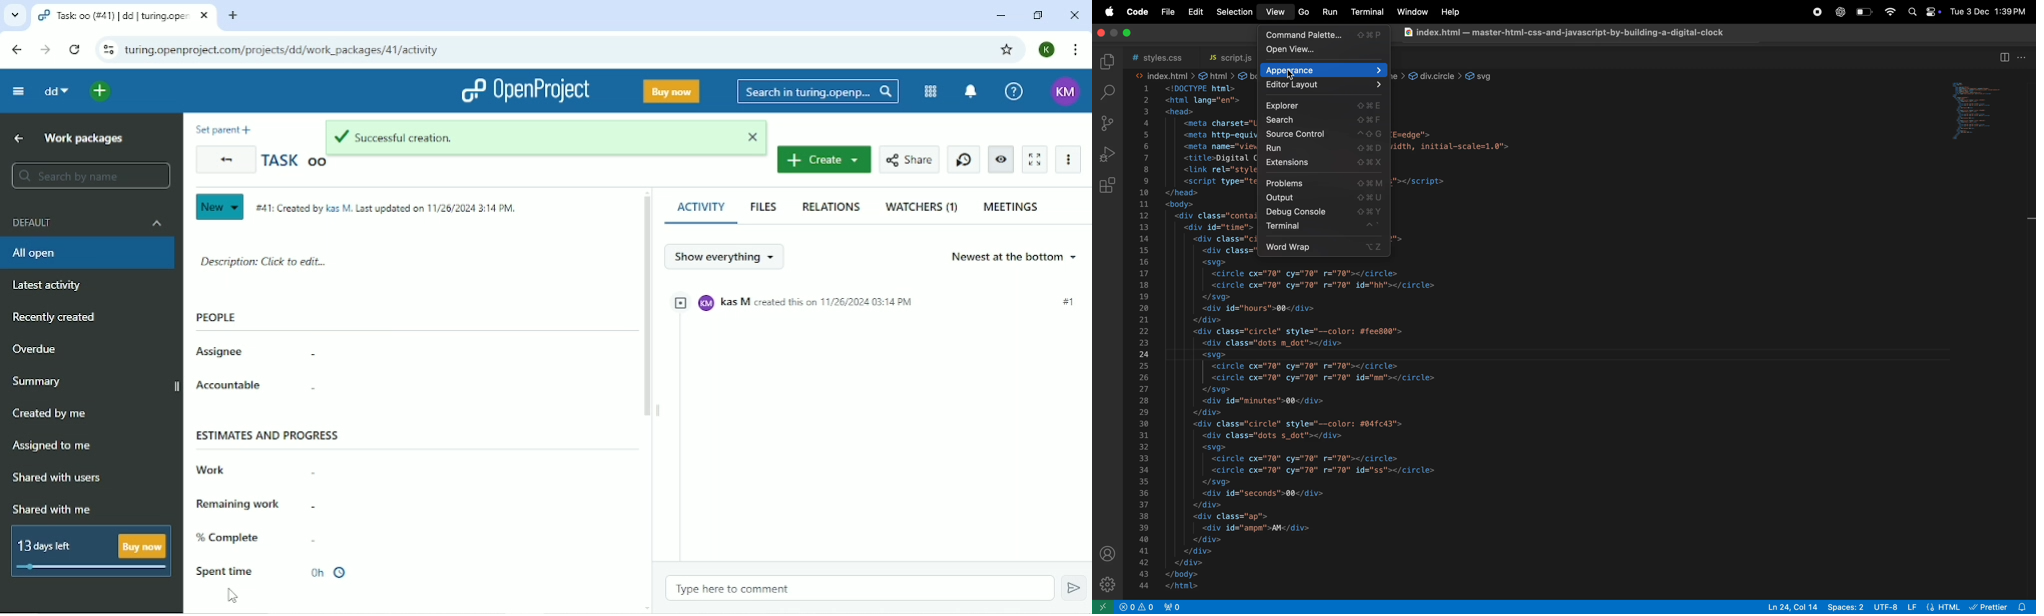 The width and height of the screenshot is (2044, 616). What do you see at coordinates (1194, 13) in the screenshot?
I see `edit` at bounding box center [1194, 13].